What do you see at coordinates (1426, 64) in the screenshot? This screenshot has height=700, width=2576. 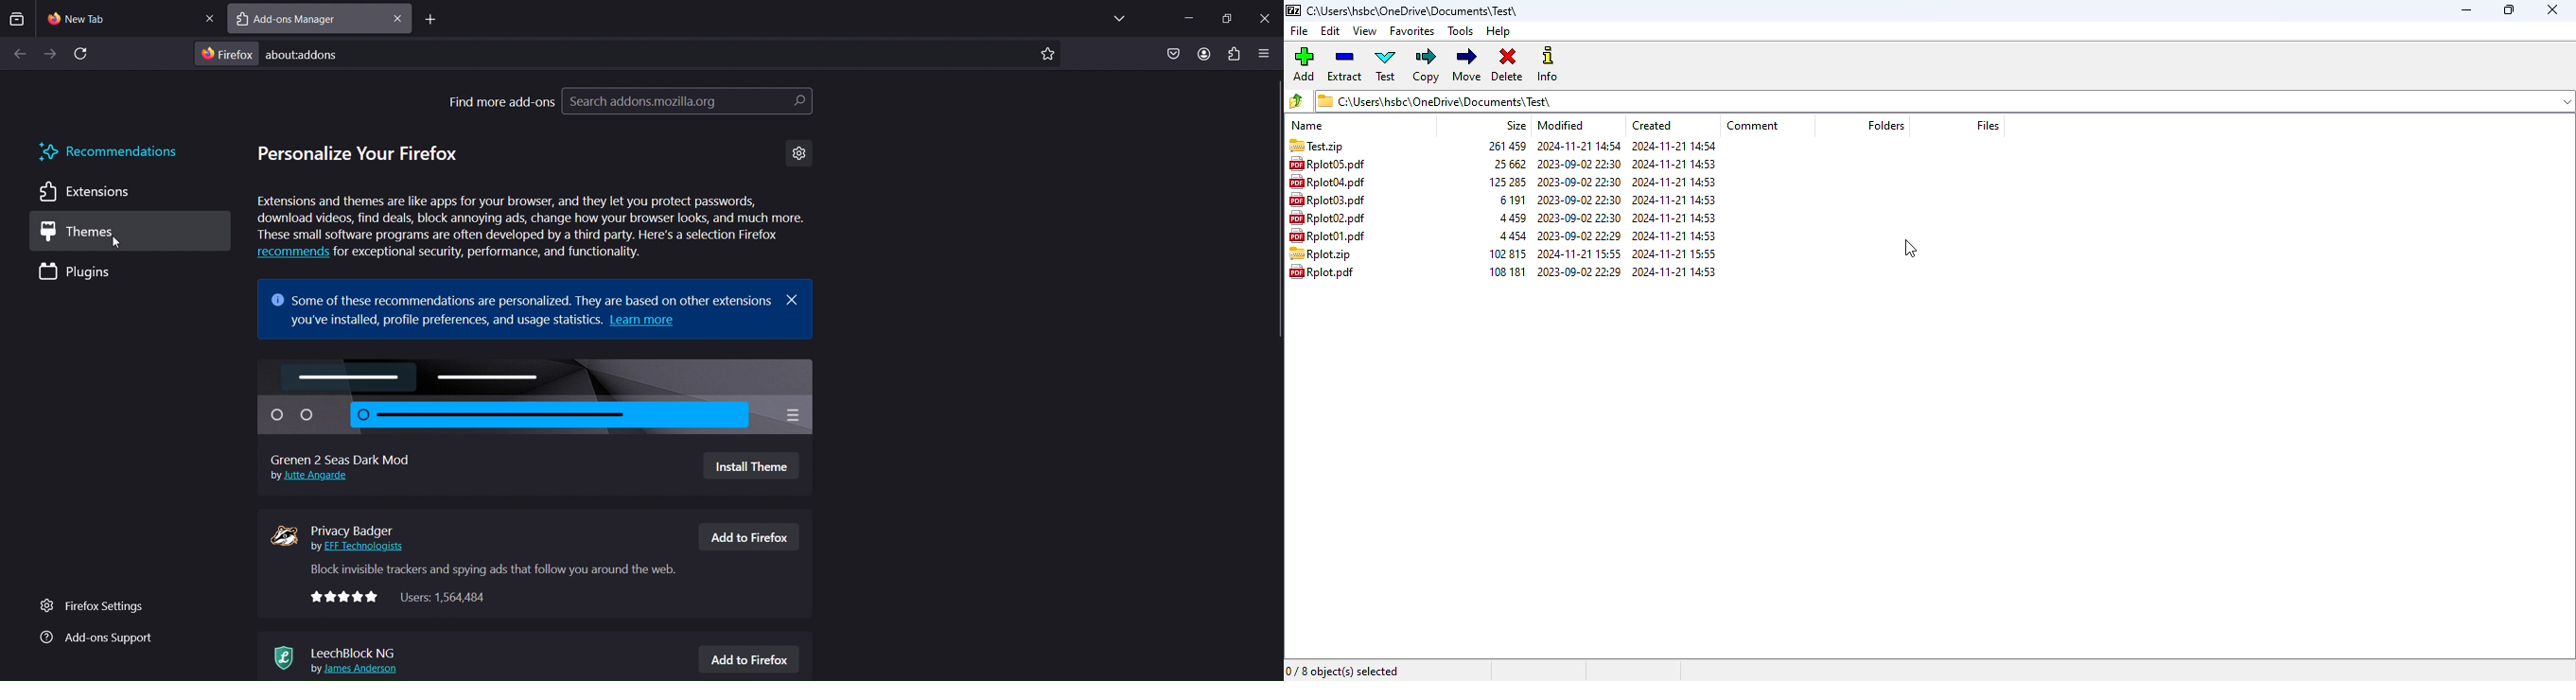 I see `copy` at bounding box center [1426, 64].